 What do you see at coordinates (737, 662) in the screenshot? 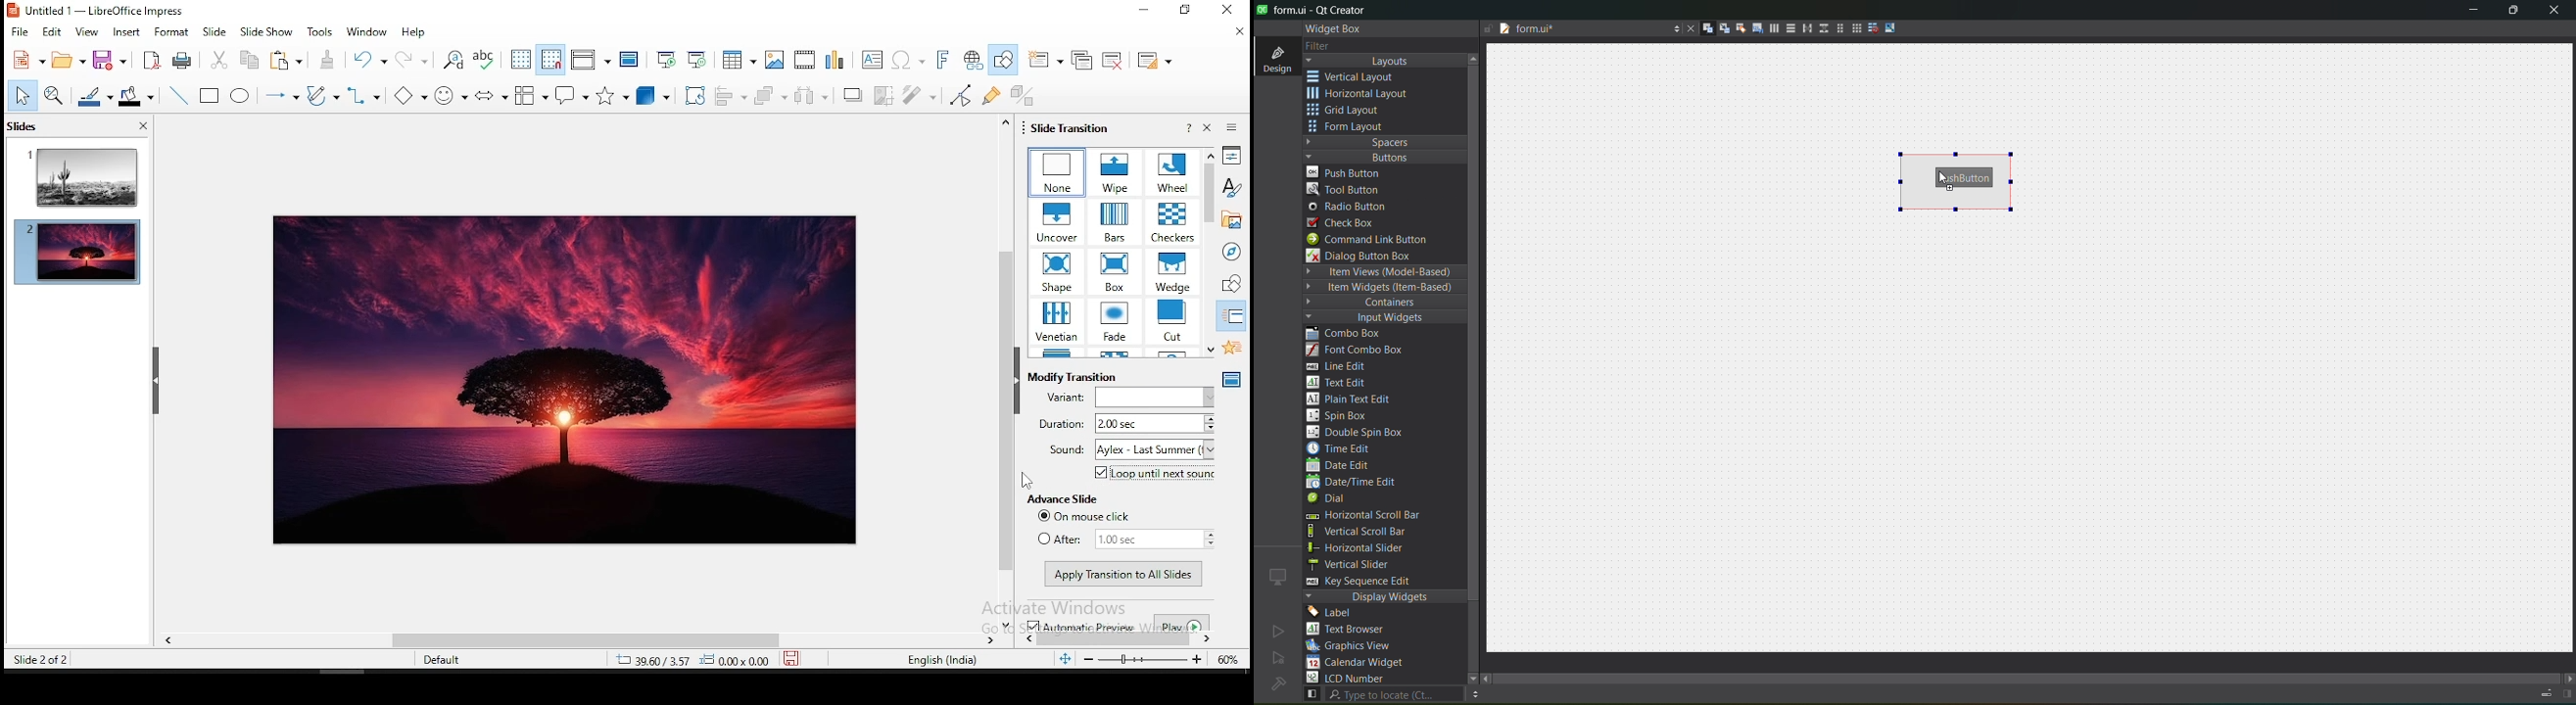
I see `0.00x0.00` at bounding box center [737, 662].